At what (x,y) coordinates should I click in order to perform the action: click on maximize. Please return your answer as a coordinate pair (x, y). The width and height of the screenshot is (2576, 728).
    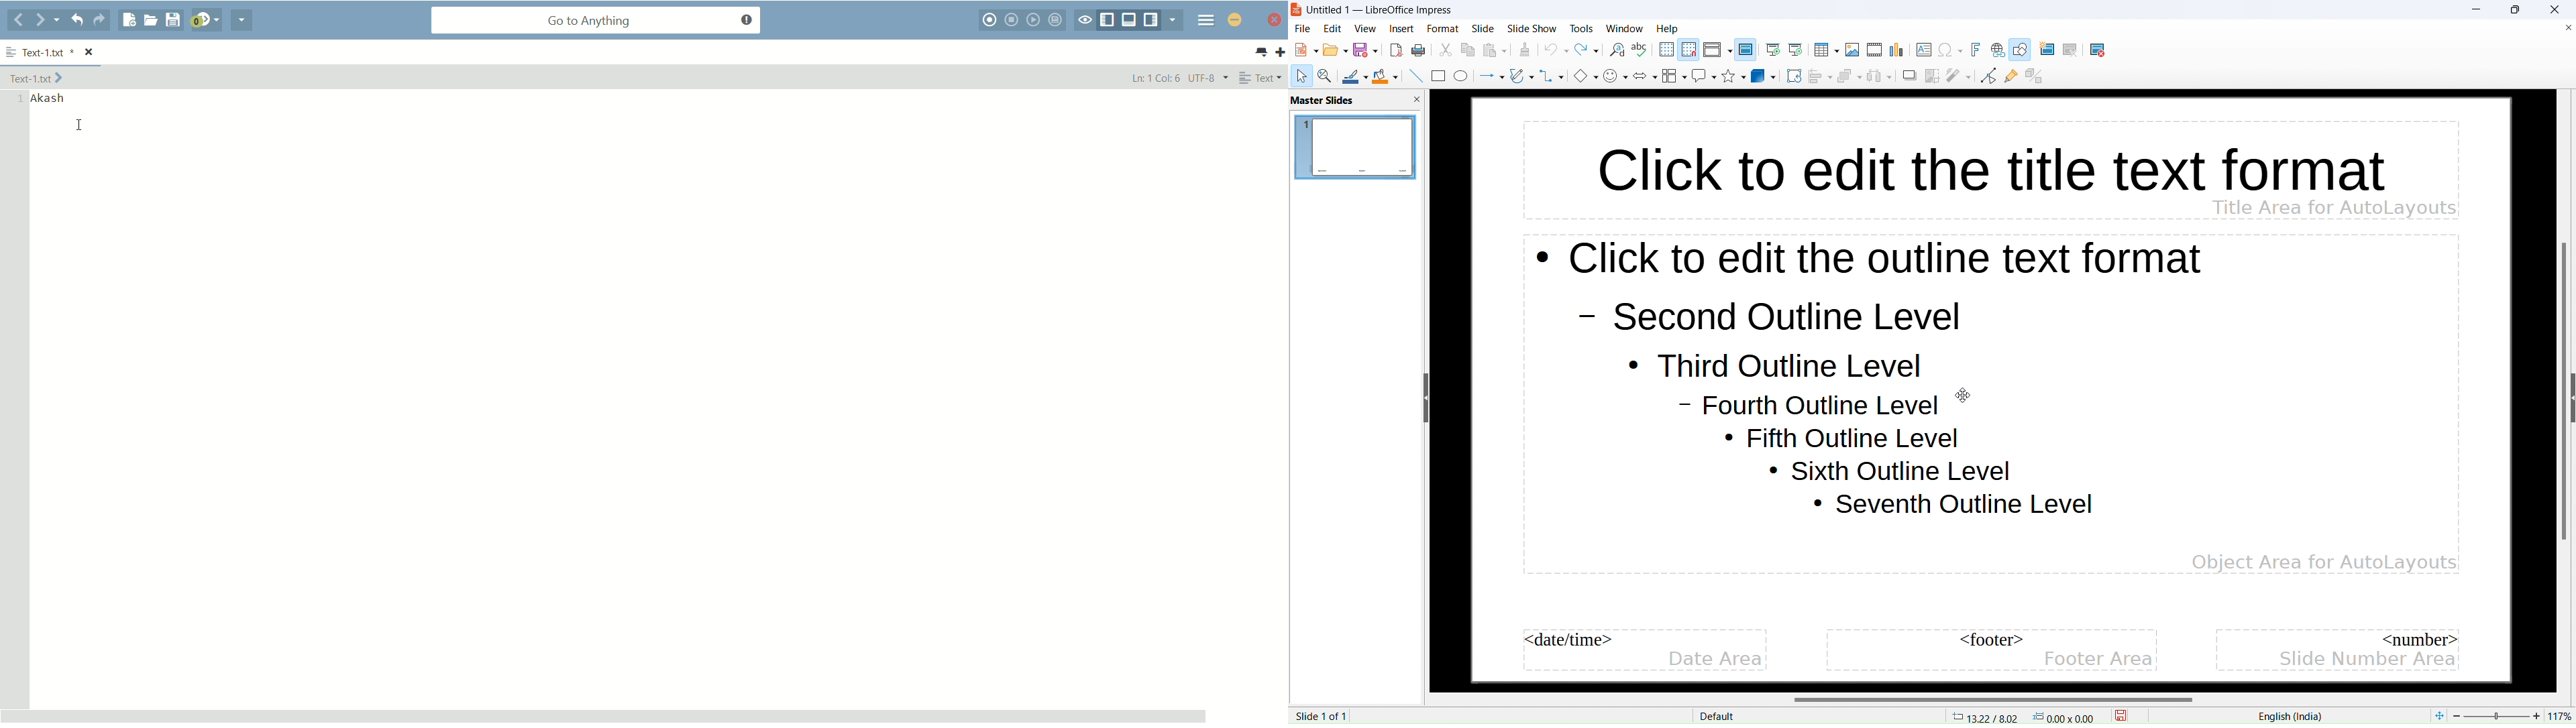
    Looking at the image, I should click on (2514, 9).